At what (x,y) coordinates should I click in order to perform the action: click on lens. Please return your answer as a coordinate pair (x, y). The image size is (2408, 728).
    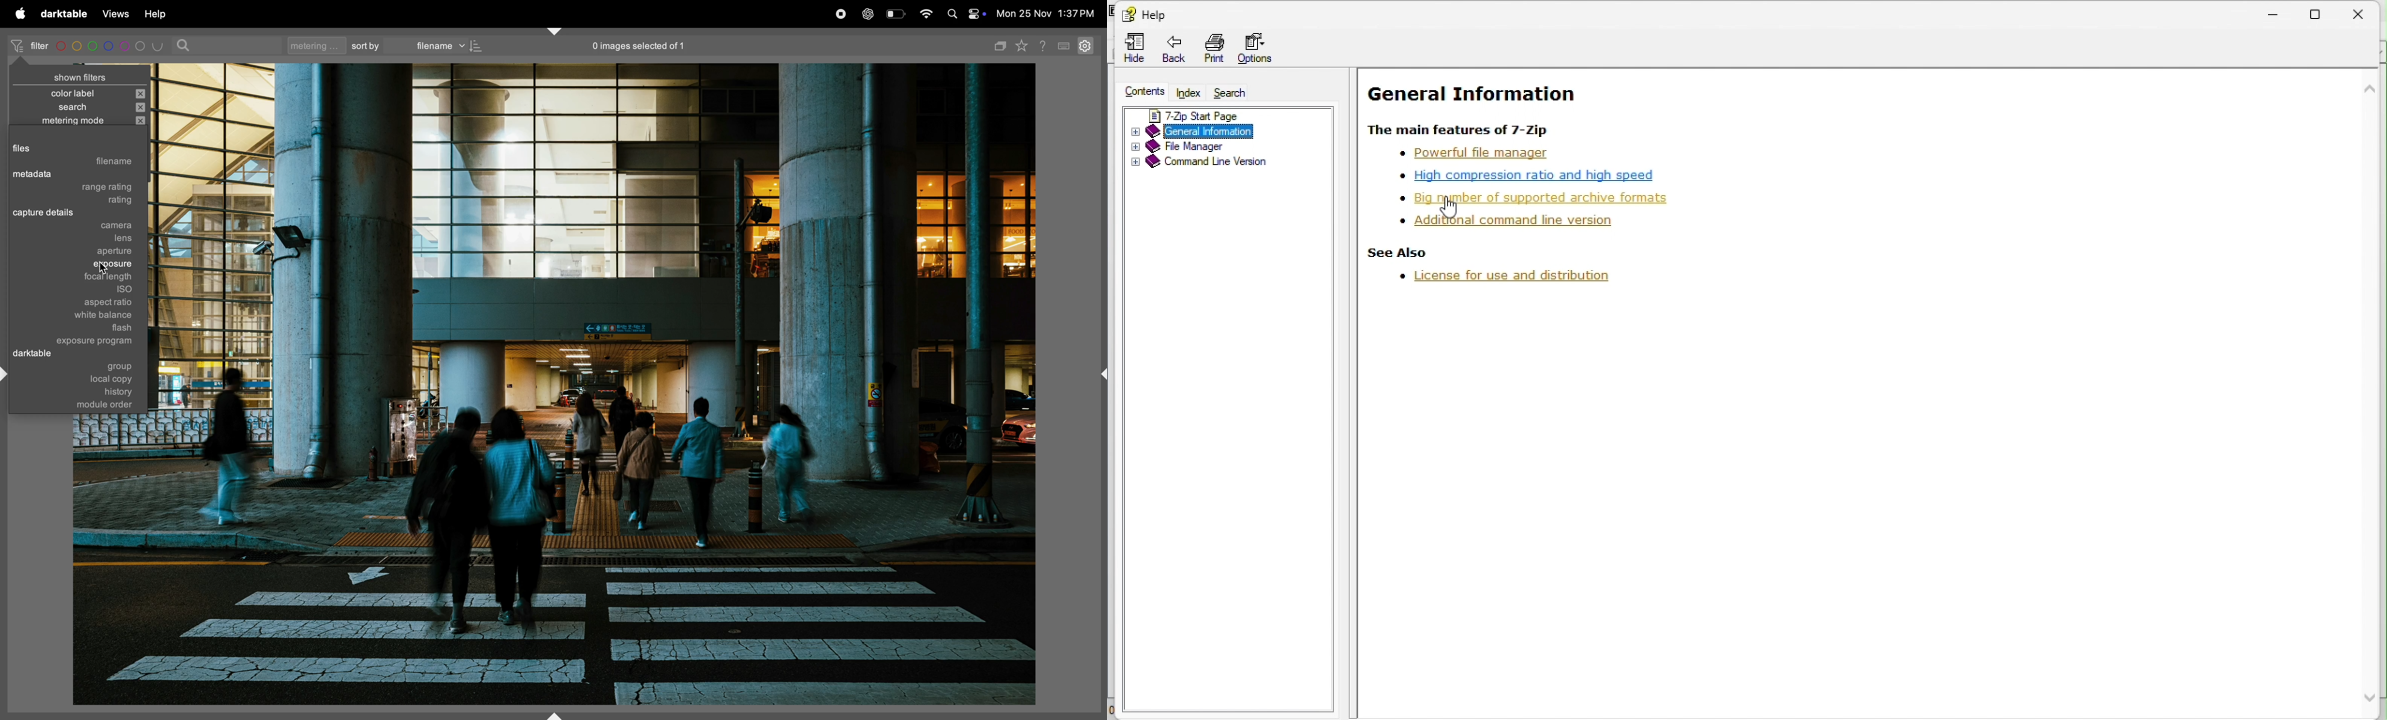
    Looking at the image, I should click on (88, 239).